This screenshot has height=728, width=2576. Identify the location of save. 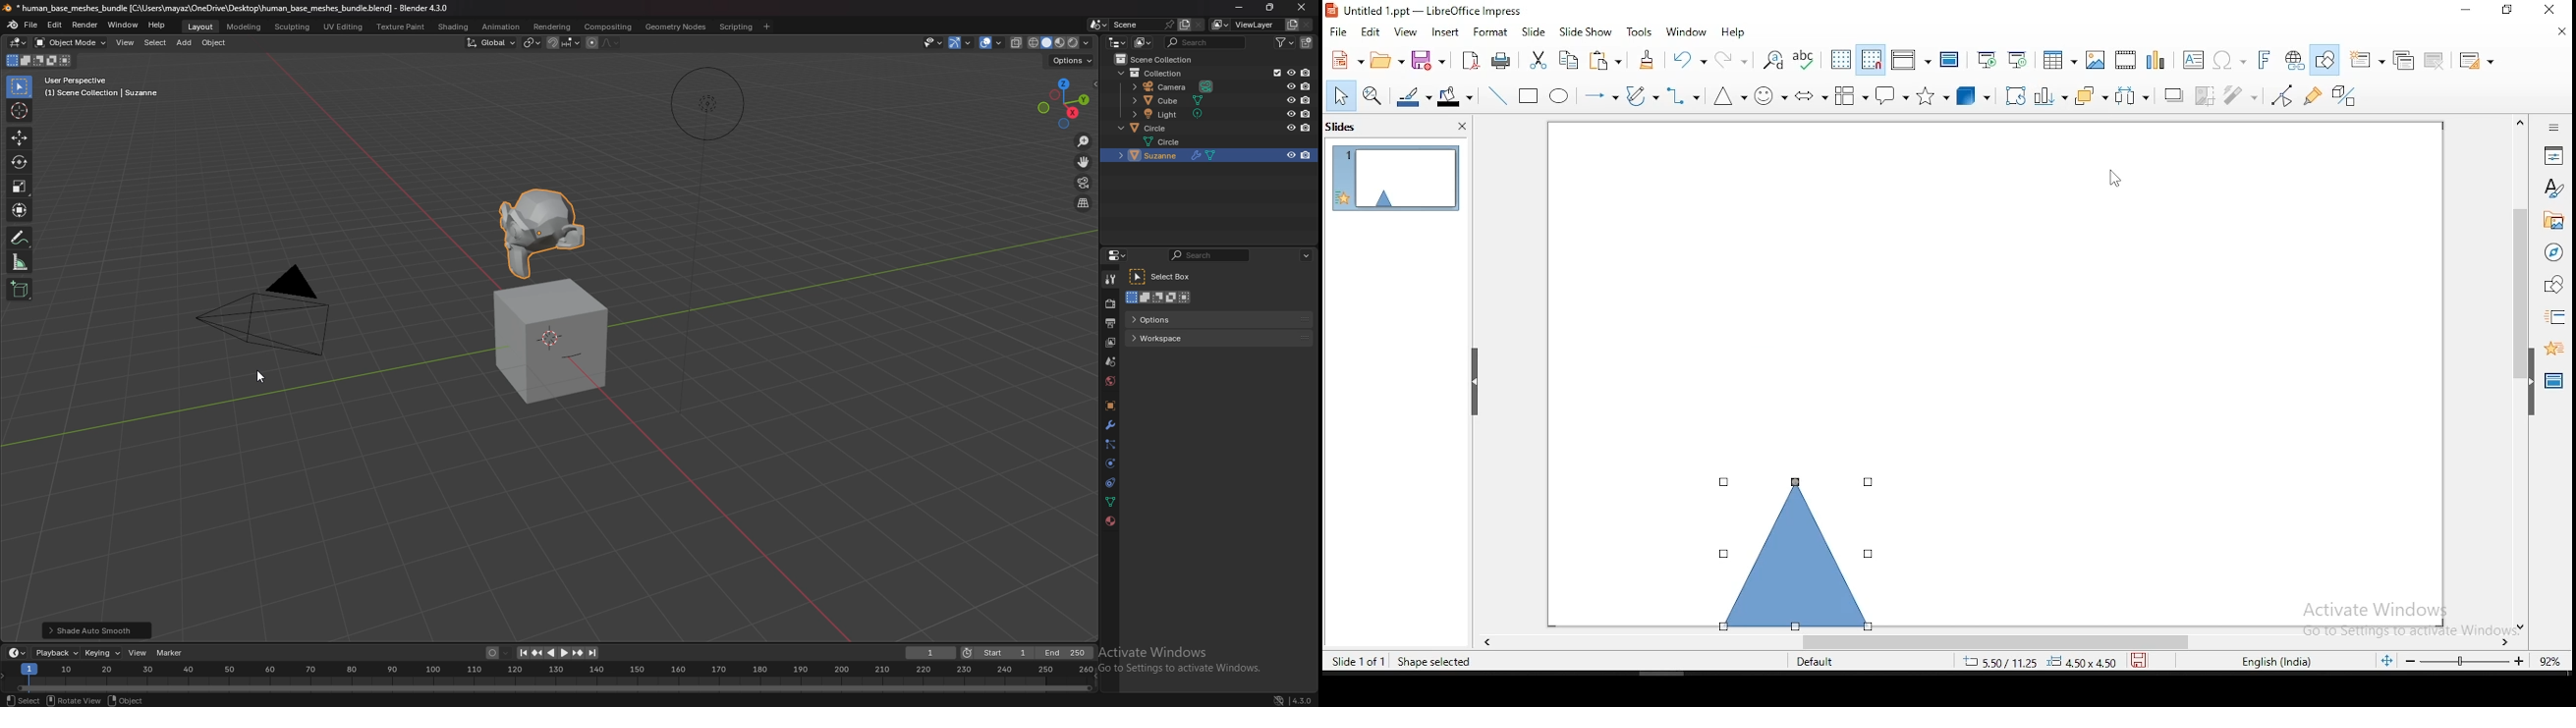
(1431, 60).